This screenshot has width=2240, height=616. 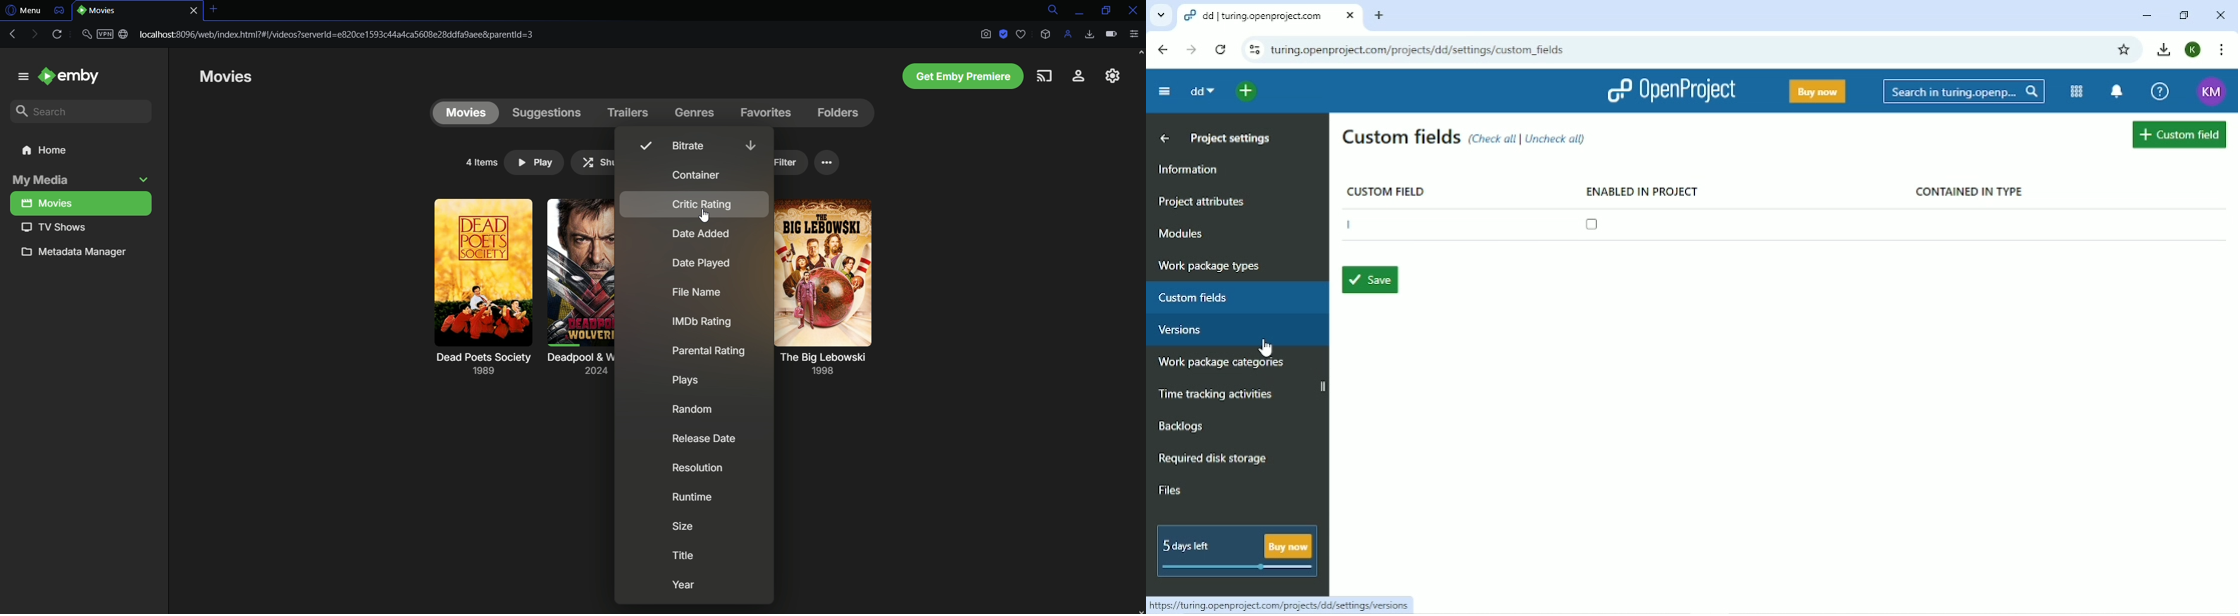 What do you see at coordinates (696, 112) in the screenshot?
I see `Genres` at bounding box center [696, 112].